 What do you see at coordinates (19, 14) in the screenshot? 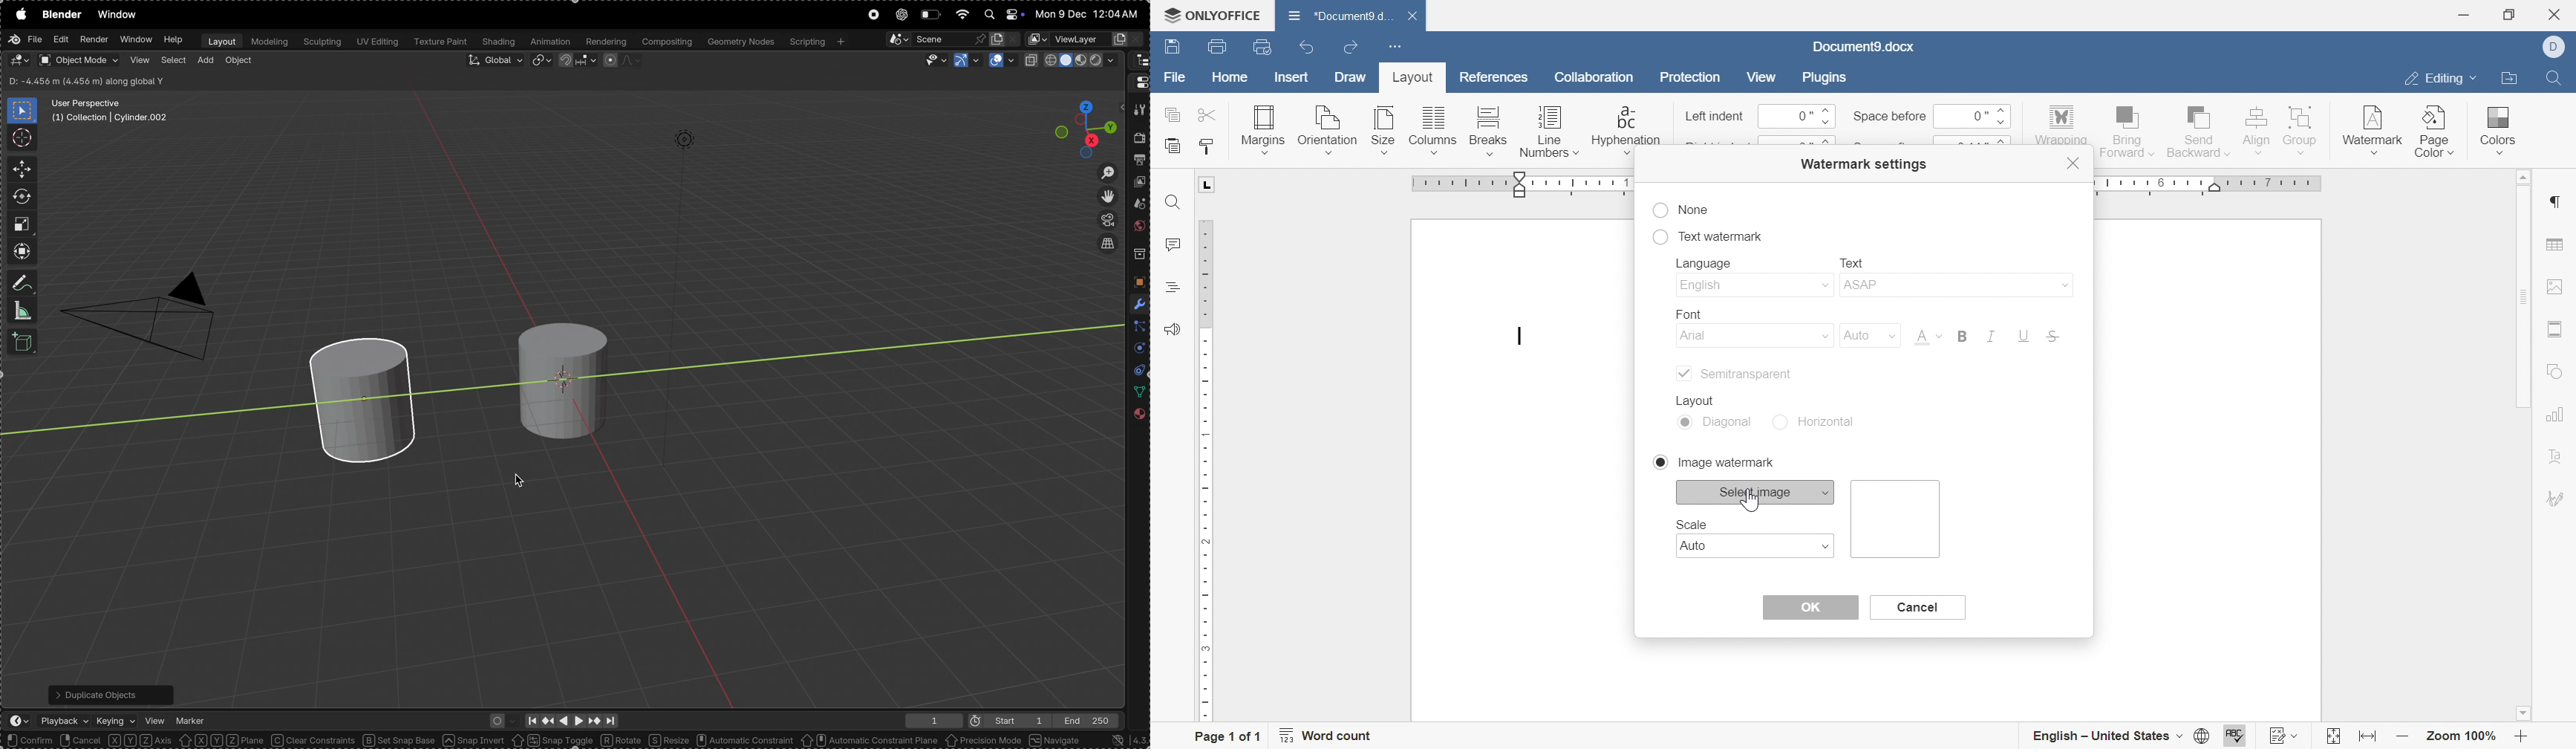
I see `apple menu` at bounding box center [19, 14].